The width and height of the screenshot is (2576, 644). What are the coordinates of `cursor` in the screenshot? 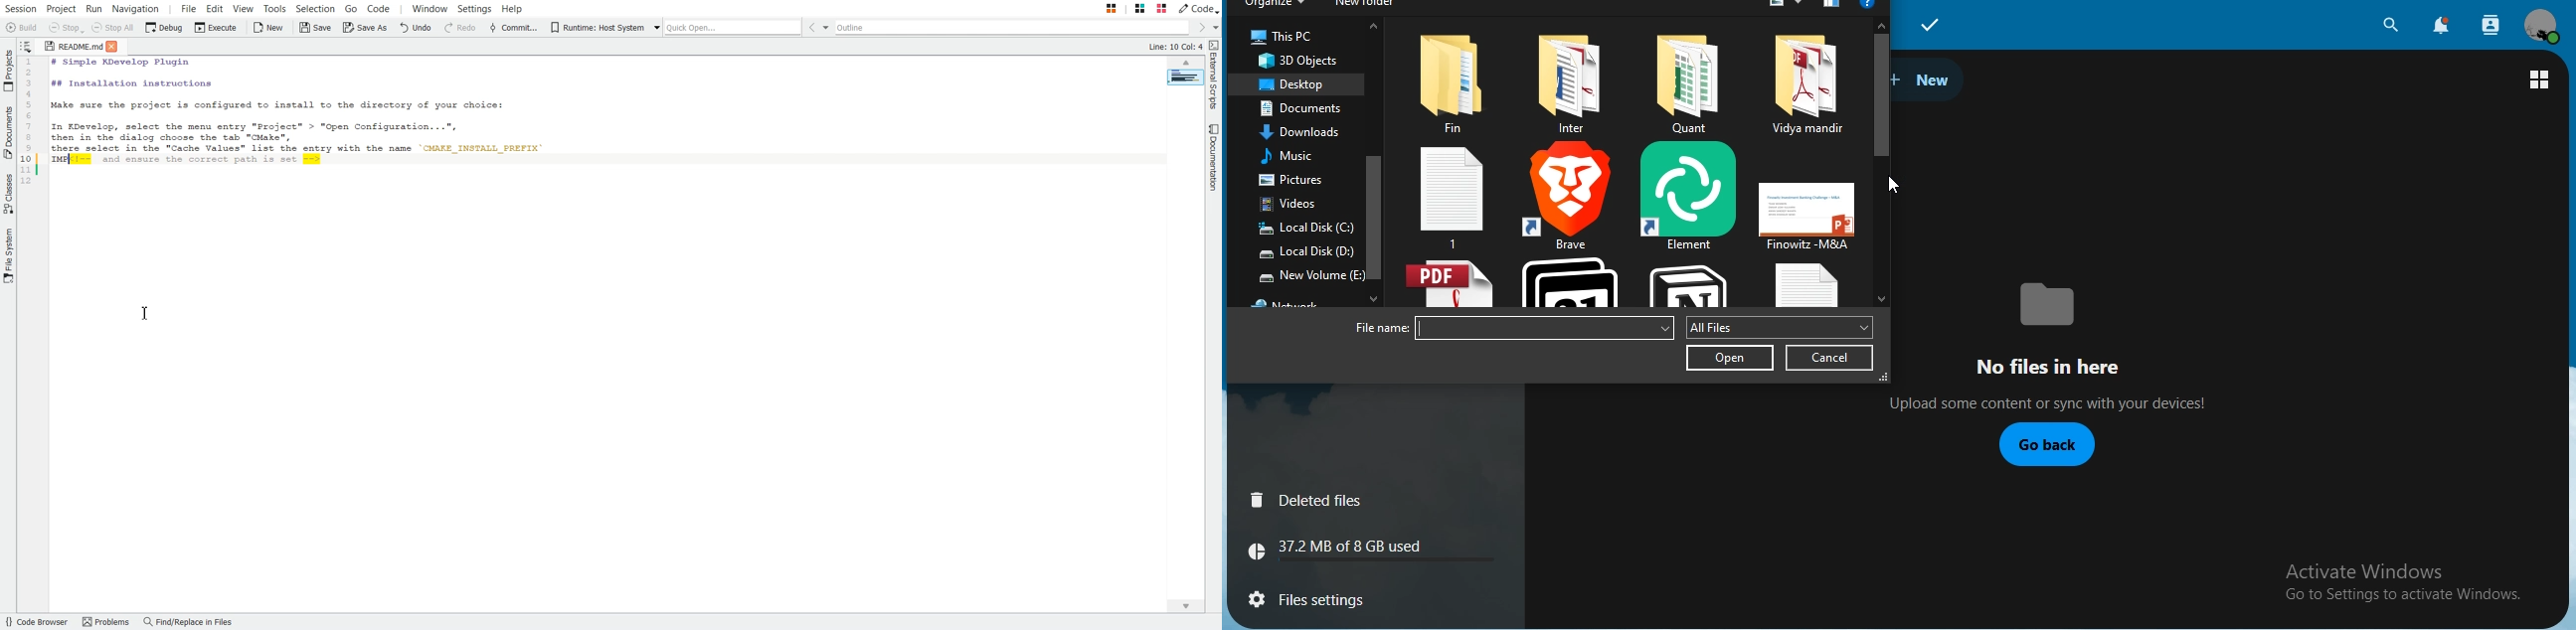 It's located at (1896, 182).